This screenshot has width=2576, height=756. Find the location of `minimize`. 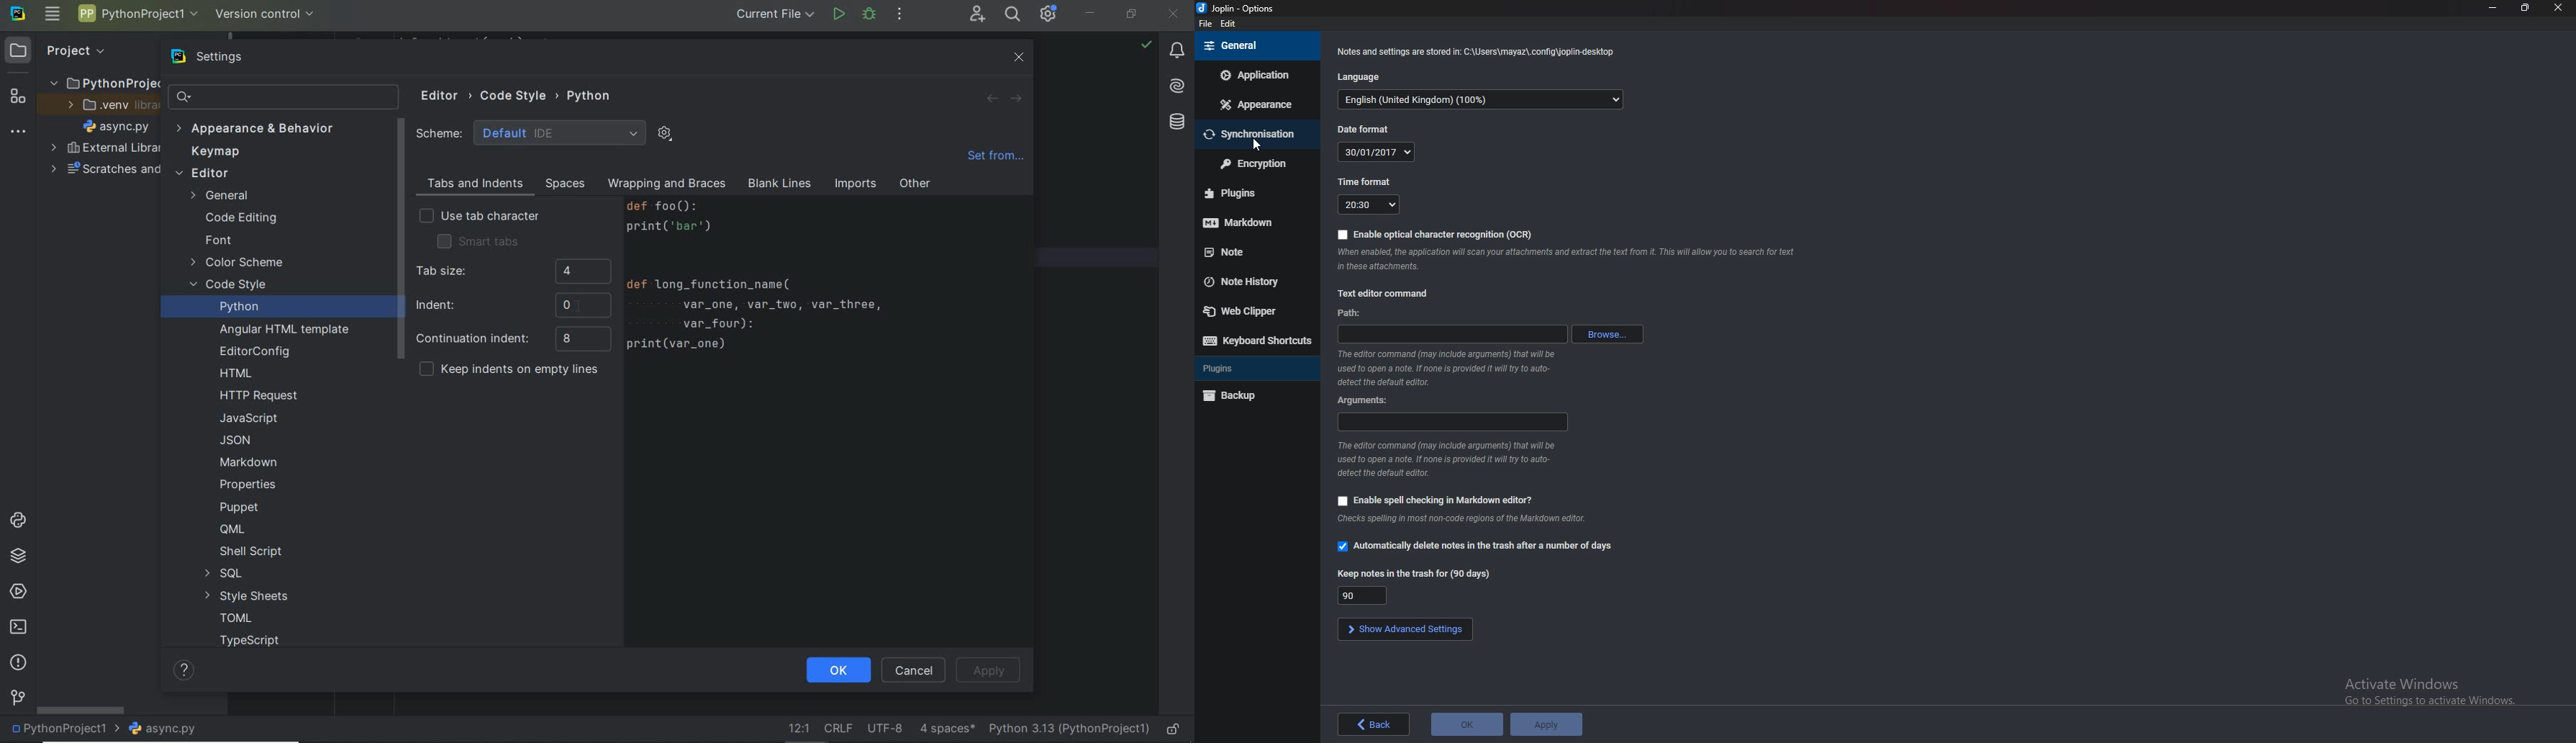

minimize is located at coordinates (2493, 6).